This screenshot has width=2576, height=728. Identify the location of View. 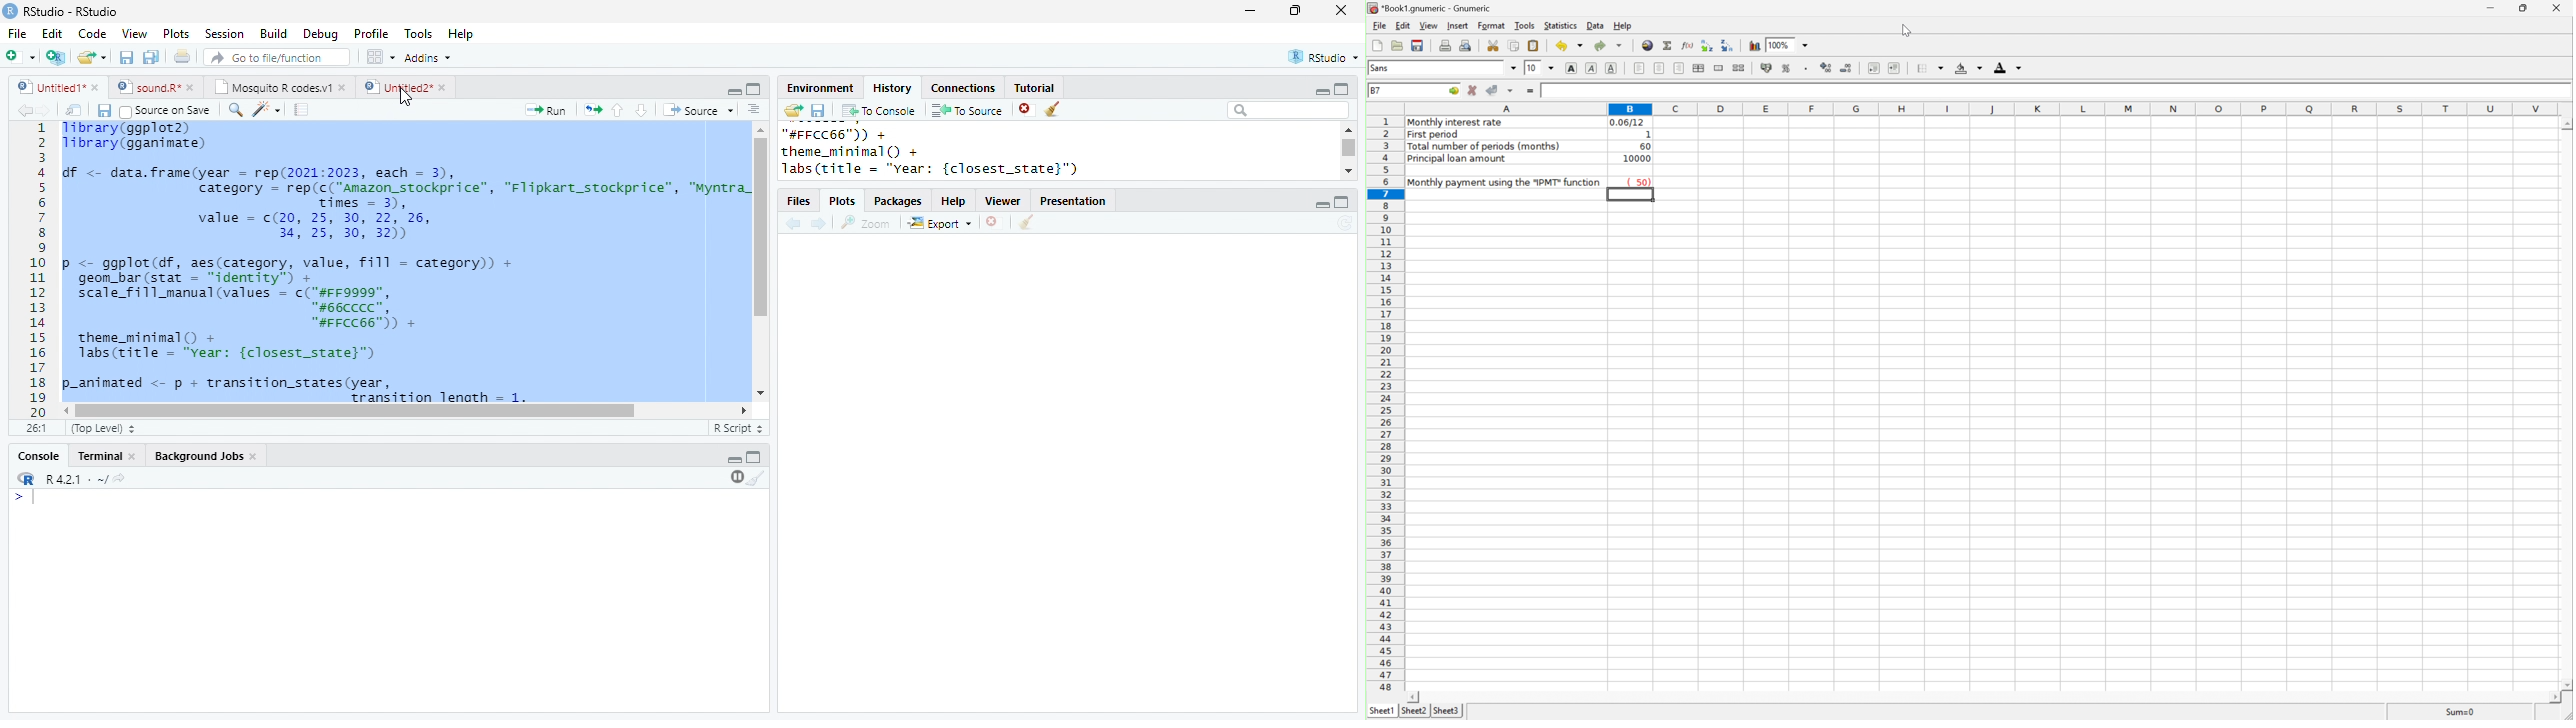
(135, 33).